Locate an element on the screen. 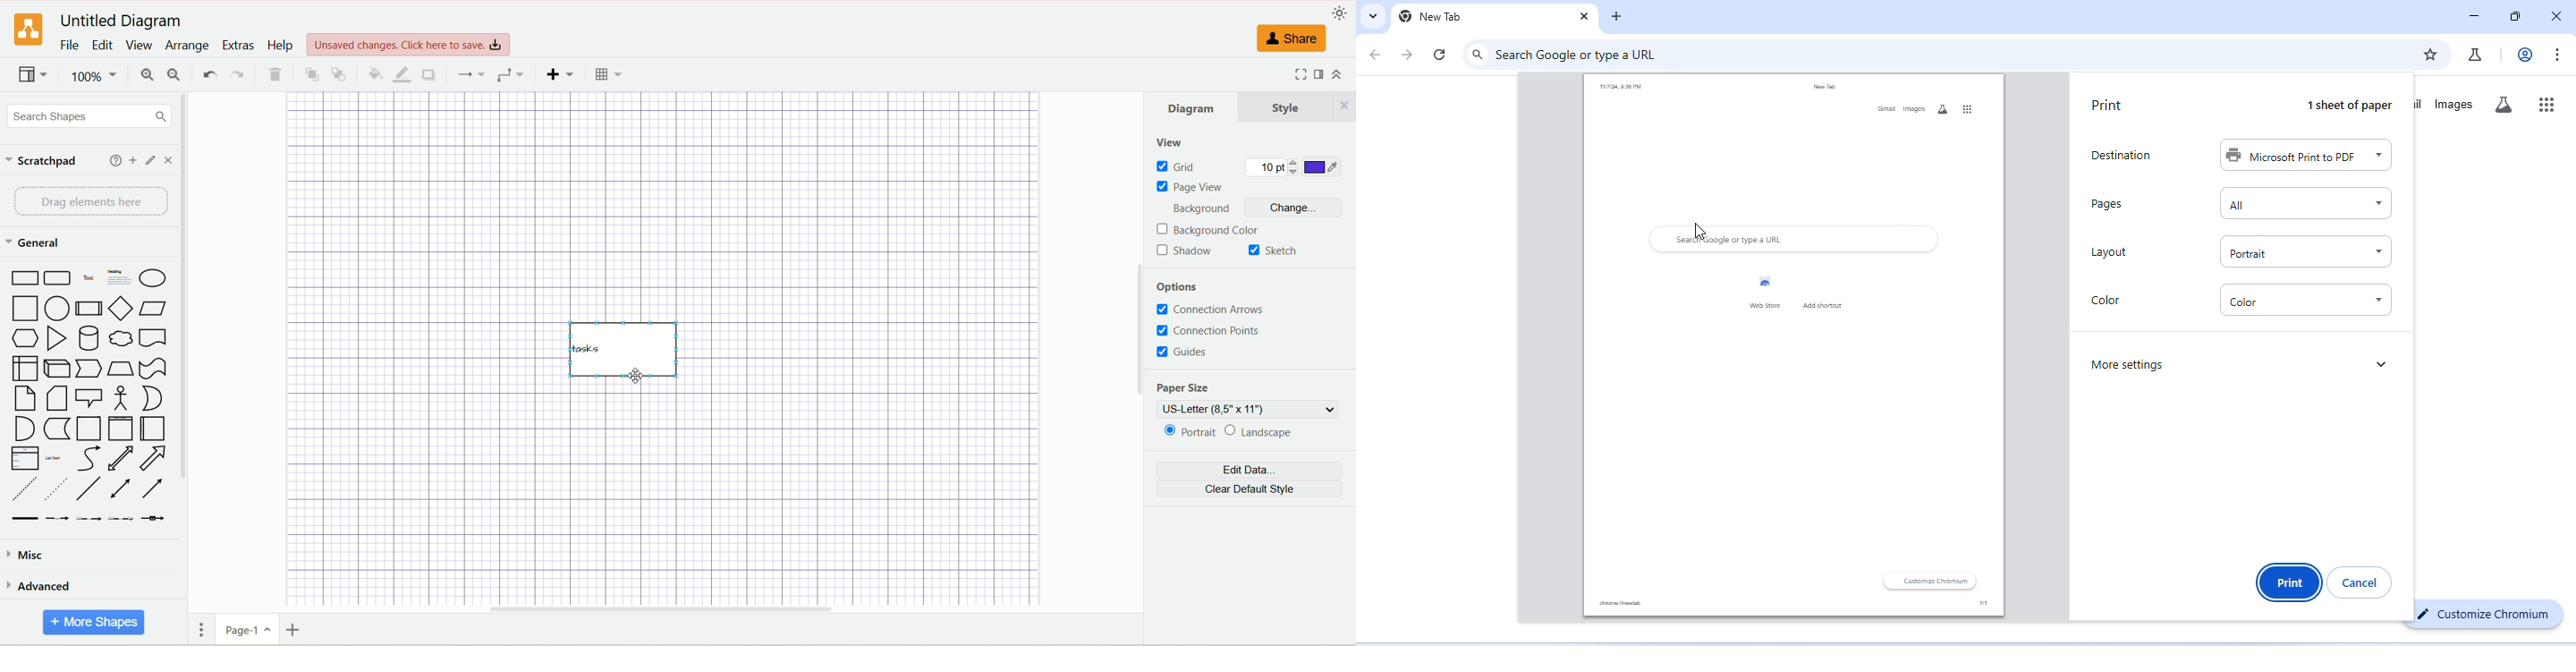 Image resolution: width=2576 pixels, height=672 pixels. Trapezoid is located at coordinates (122, 369).